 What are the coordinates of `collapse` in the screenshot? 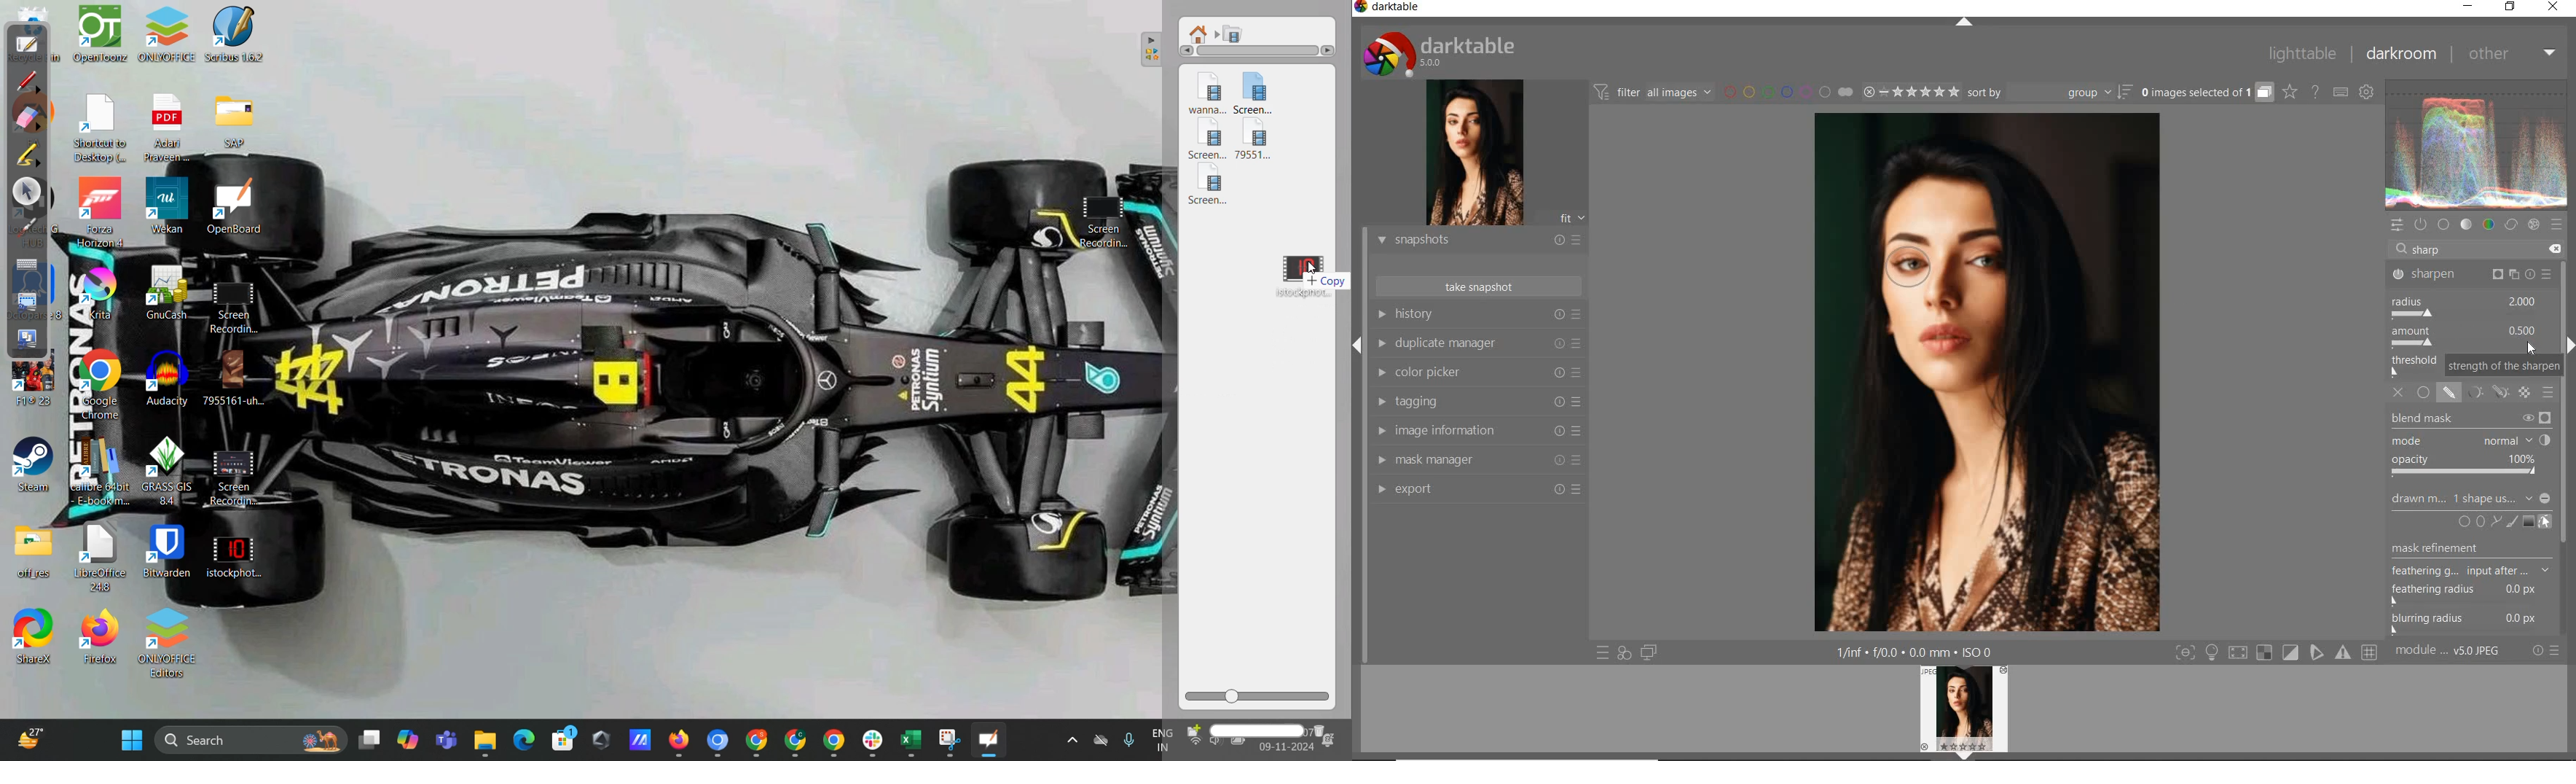 It's located at (1156, 49).